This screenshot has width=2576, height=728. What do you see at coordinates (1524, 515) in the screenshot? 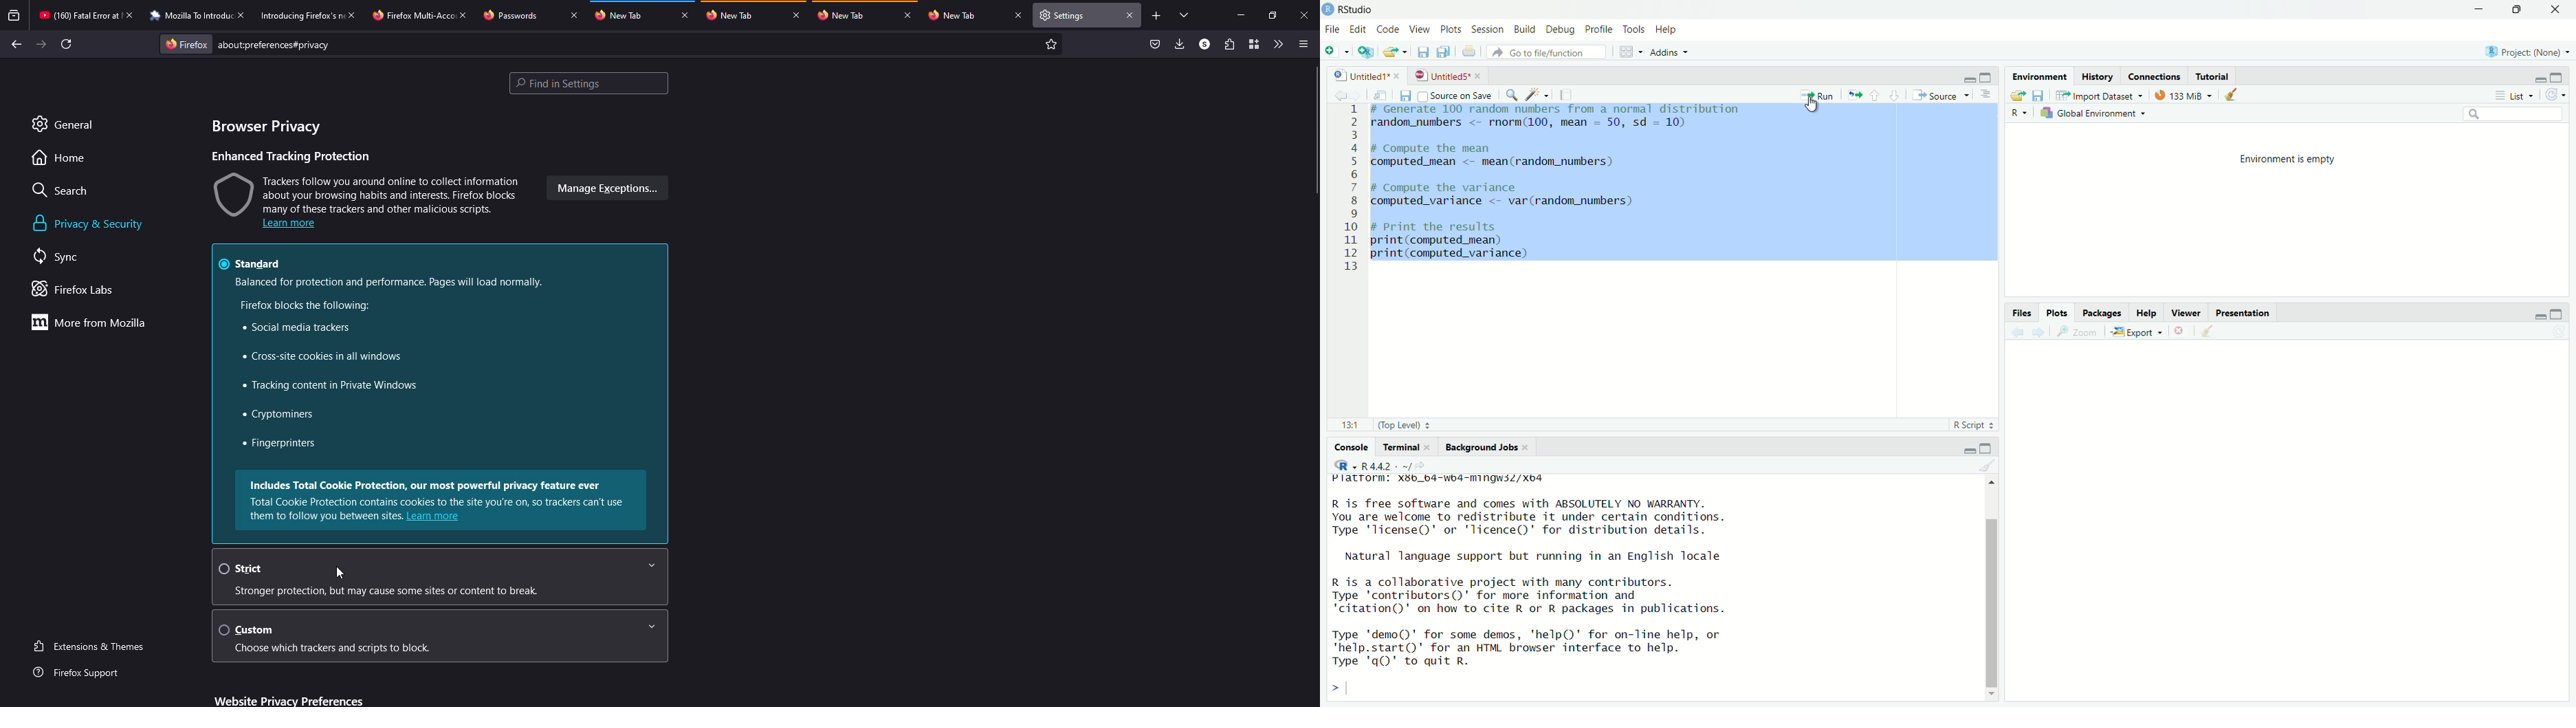
I see `R is free software and comes with ABSOLUTELY NO WARRANTY.
You are welcome to redistribute it under certain conditions.
Type "license" or 'licence()' for distribution details.` at bounding box center [1524, 515].